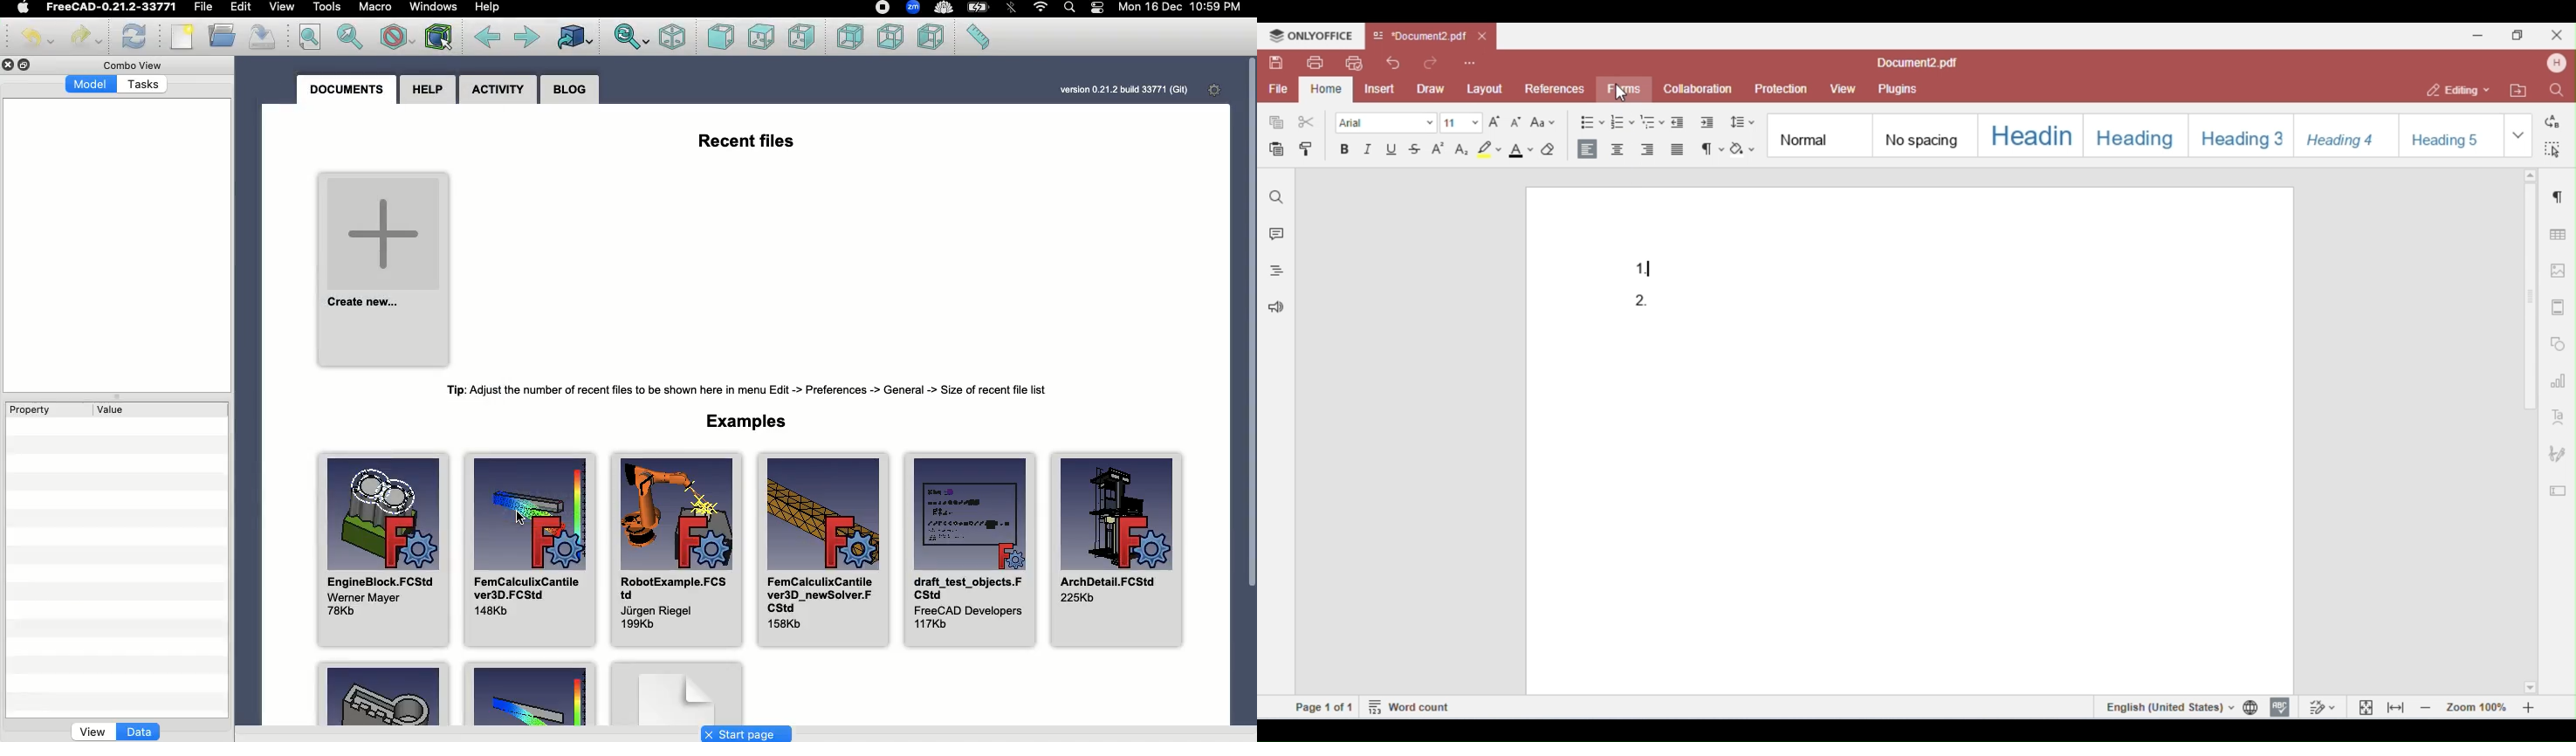 This screenshot has width=2576, height=756. Describe the element at coordinates (92, 84) in the screenshot. I see `Model` at that location.